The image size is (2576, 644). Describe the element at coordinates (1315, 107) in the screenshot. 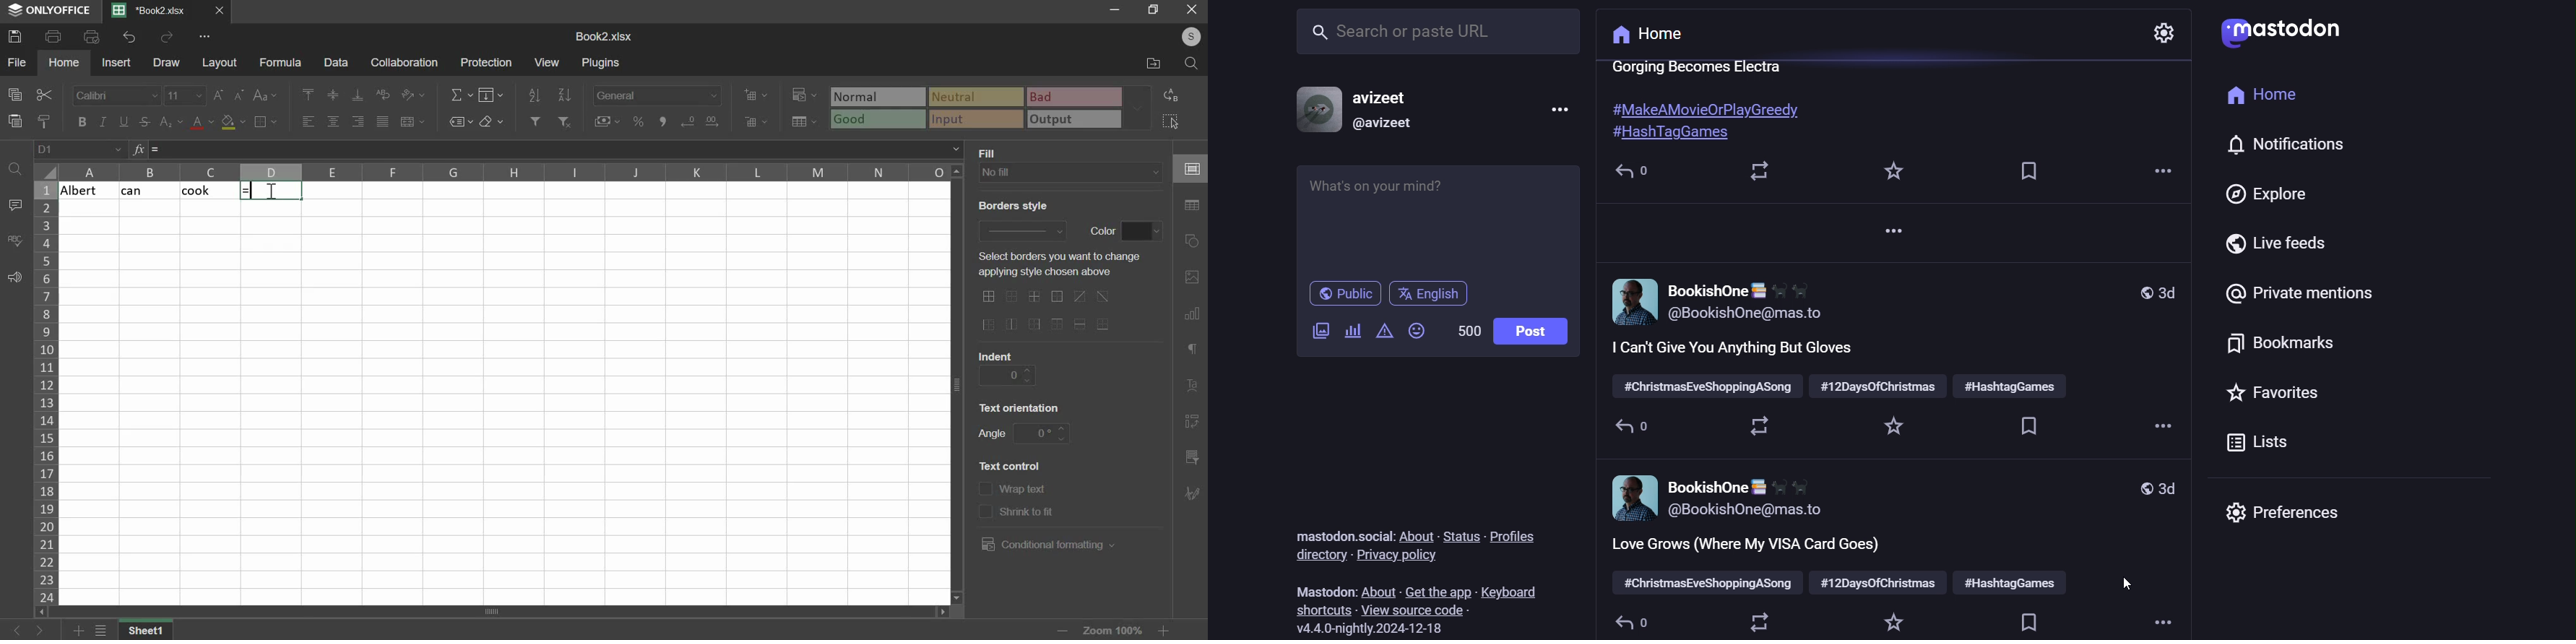

I see `profile picture` at that location.